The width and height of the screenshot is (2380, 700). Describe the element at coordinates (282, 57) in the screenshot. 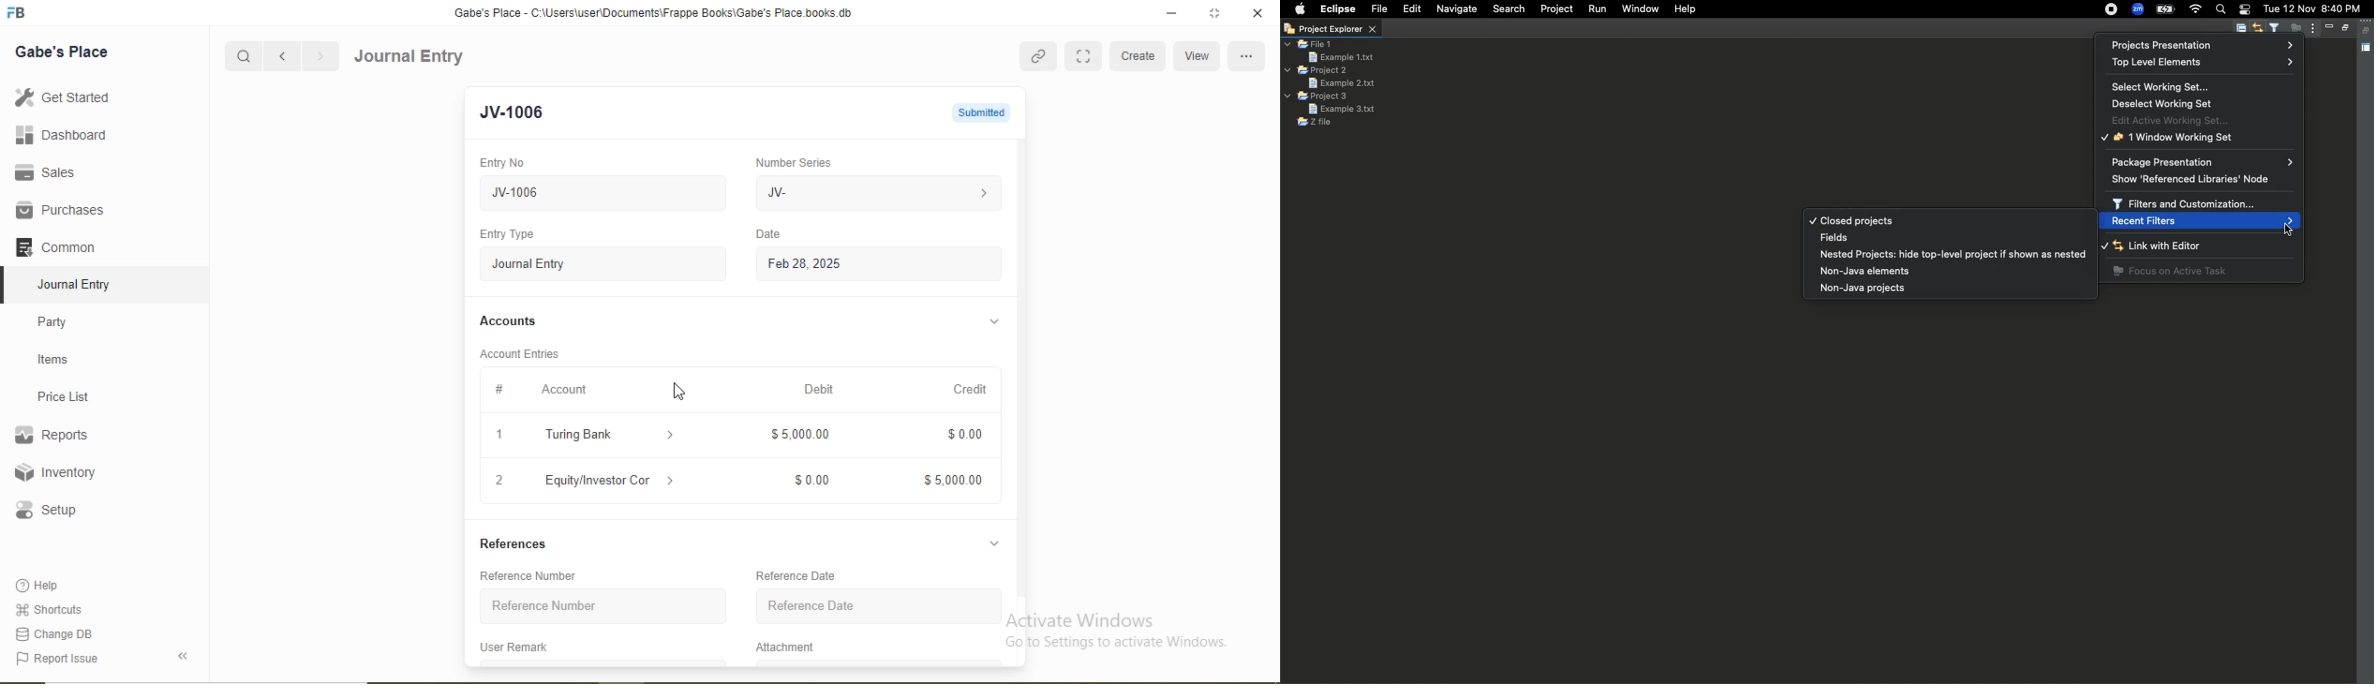

I see `Backward` at that location.